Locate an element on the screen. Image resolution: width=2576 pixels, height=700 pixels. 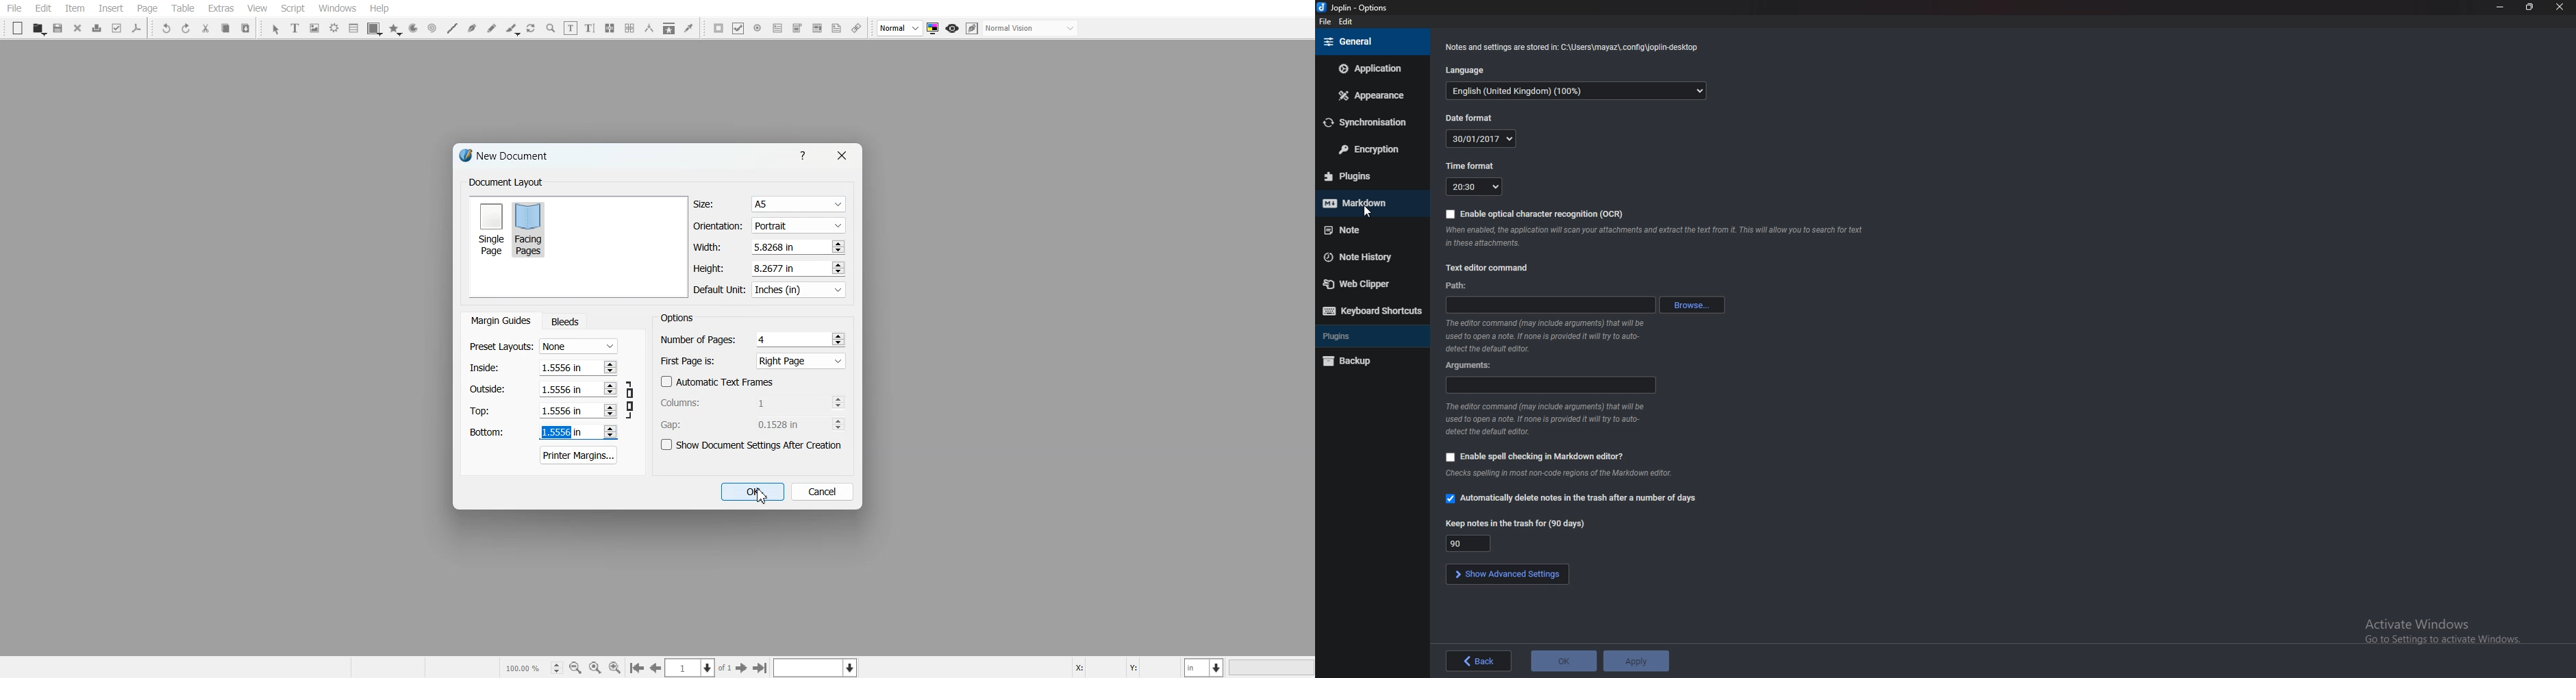
Eye Dropper is located at coordinates (688, 27).